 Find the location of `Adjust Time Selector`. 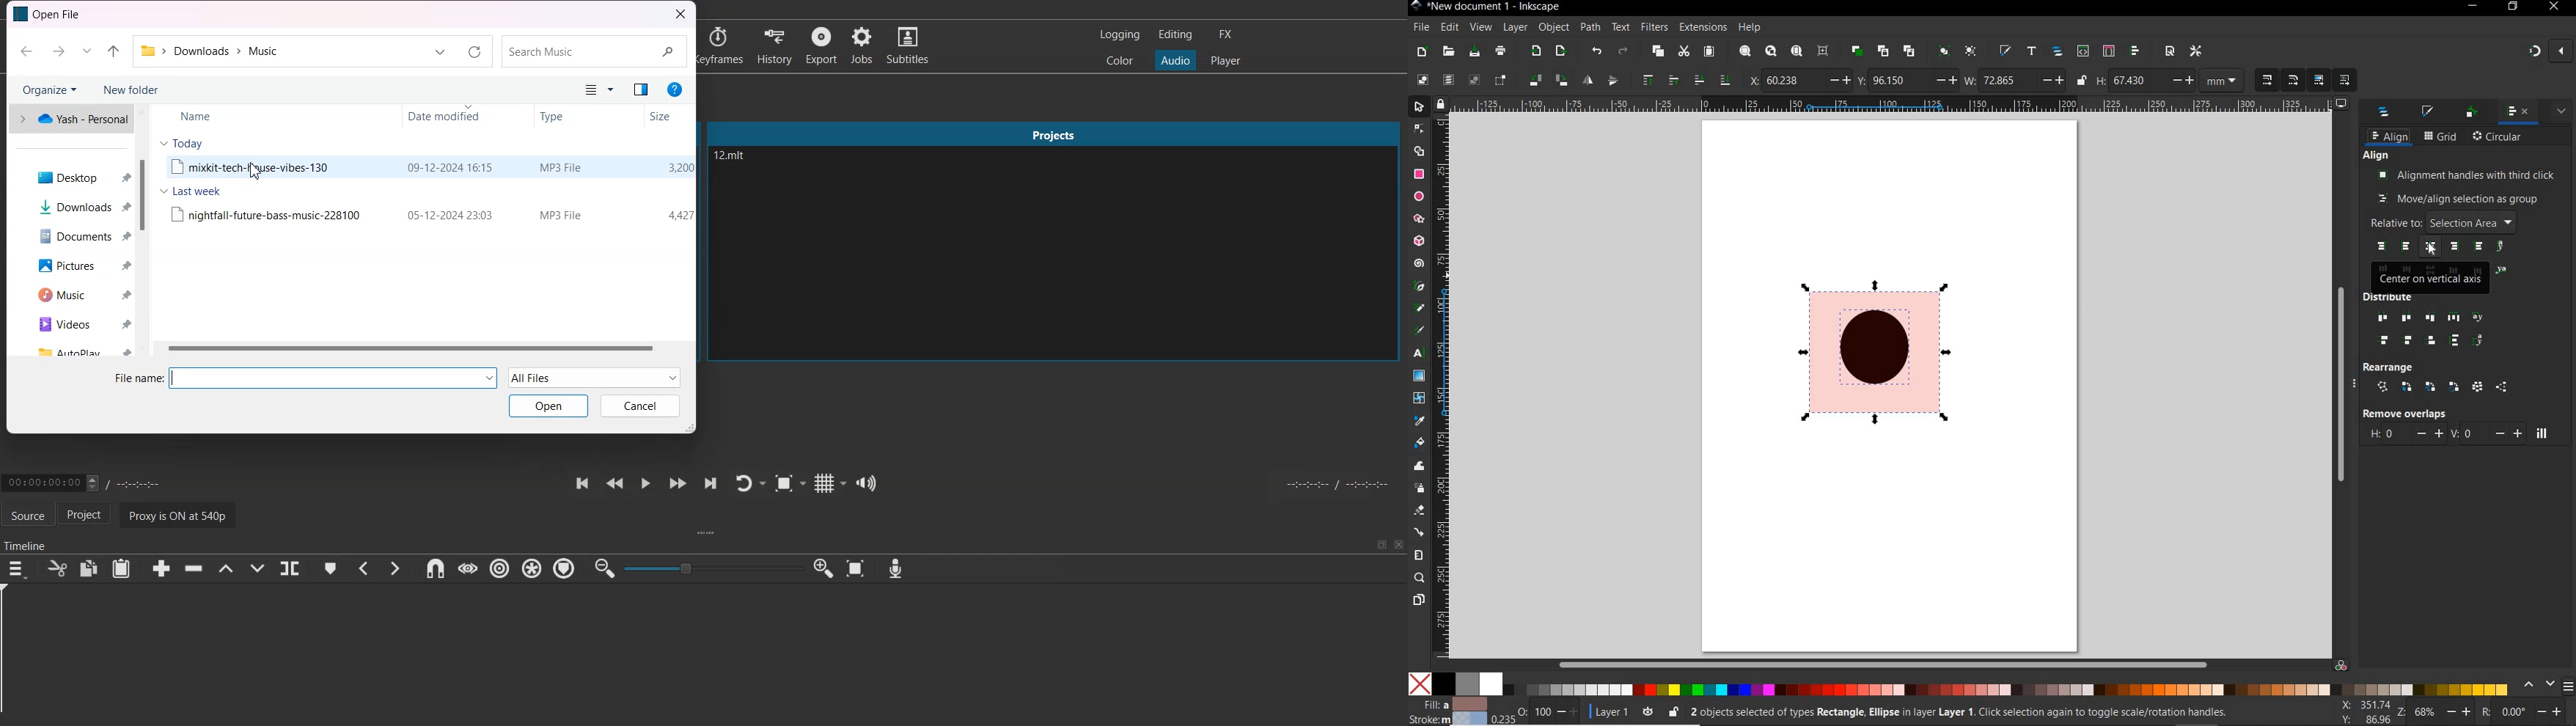

Adjust Time Selector is located at coordinates (87, 481).